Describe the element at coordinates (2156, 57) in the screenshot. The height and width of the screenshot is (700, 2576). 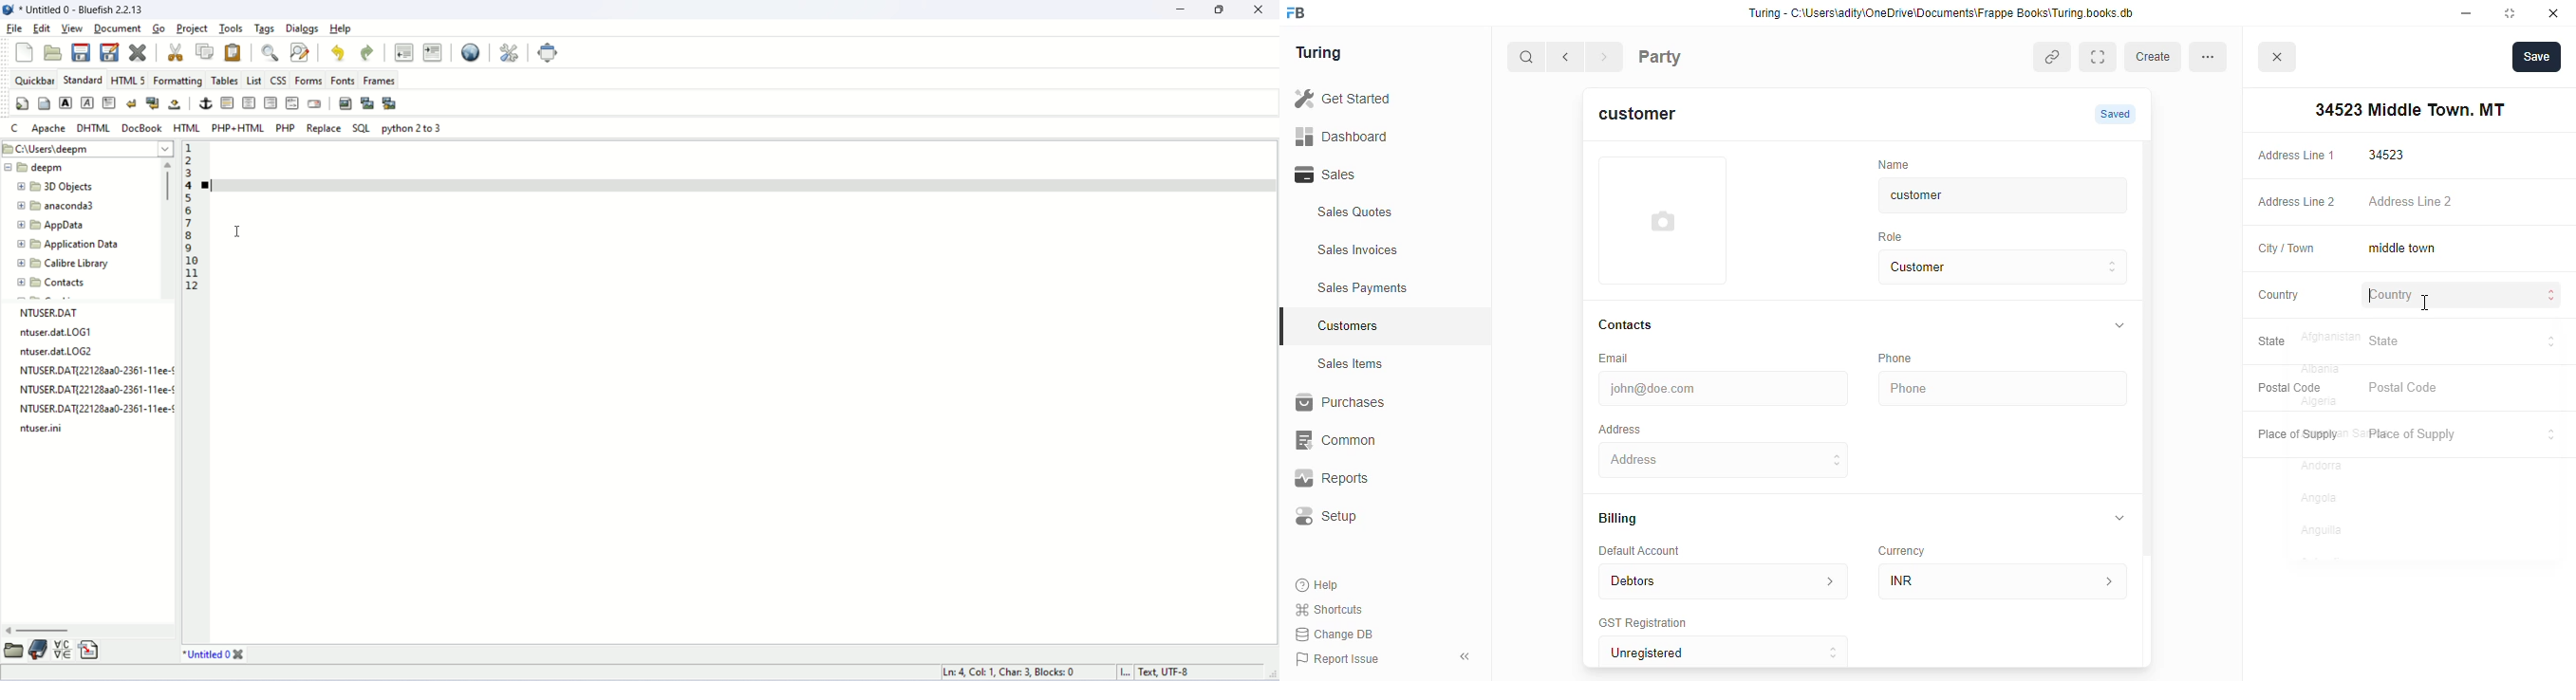
I see `create` at that location.